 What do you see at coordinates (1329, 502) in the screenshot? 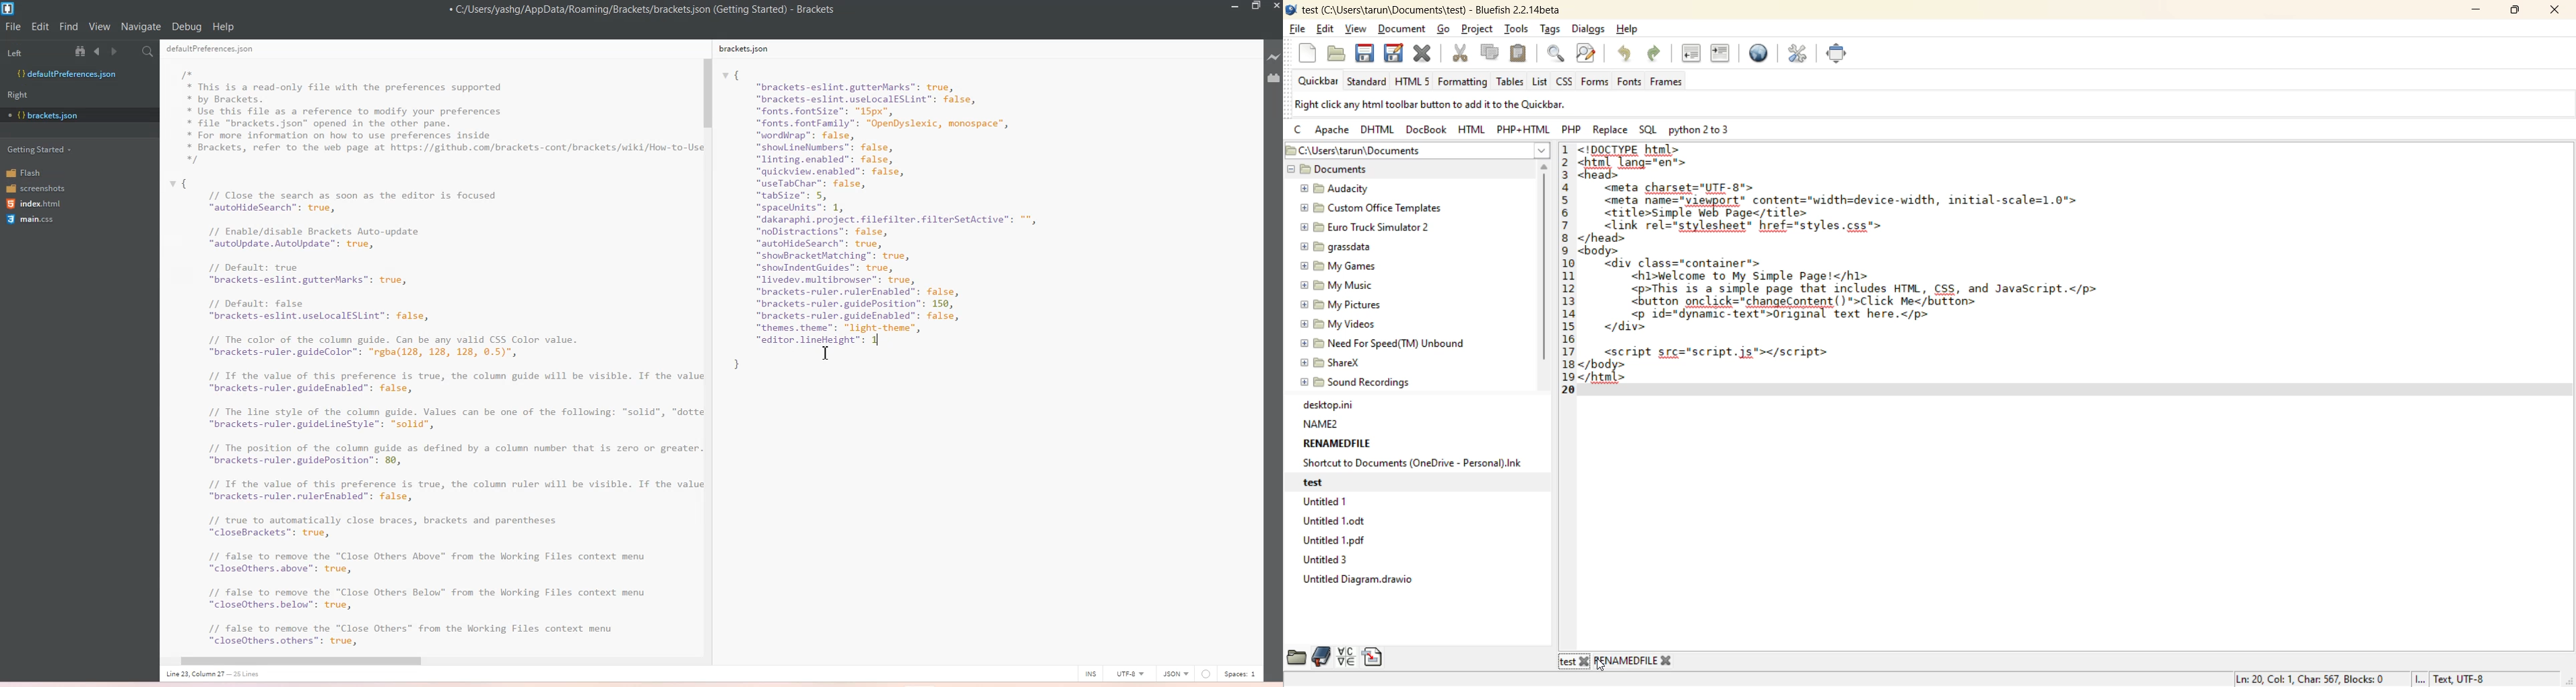
I see `Untitled 1` at bounding box center [1329, 502].